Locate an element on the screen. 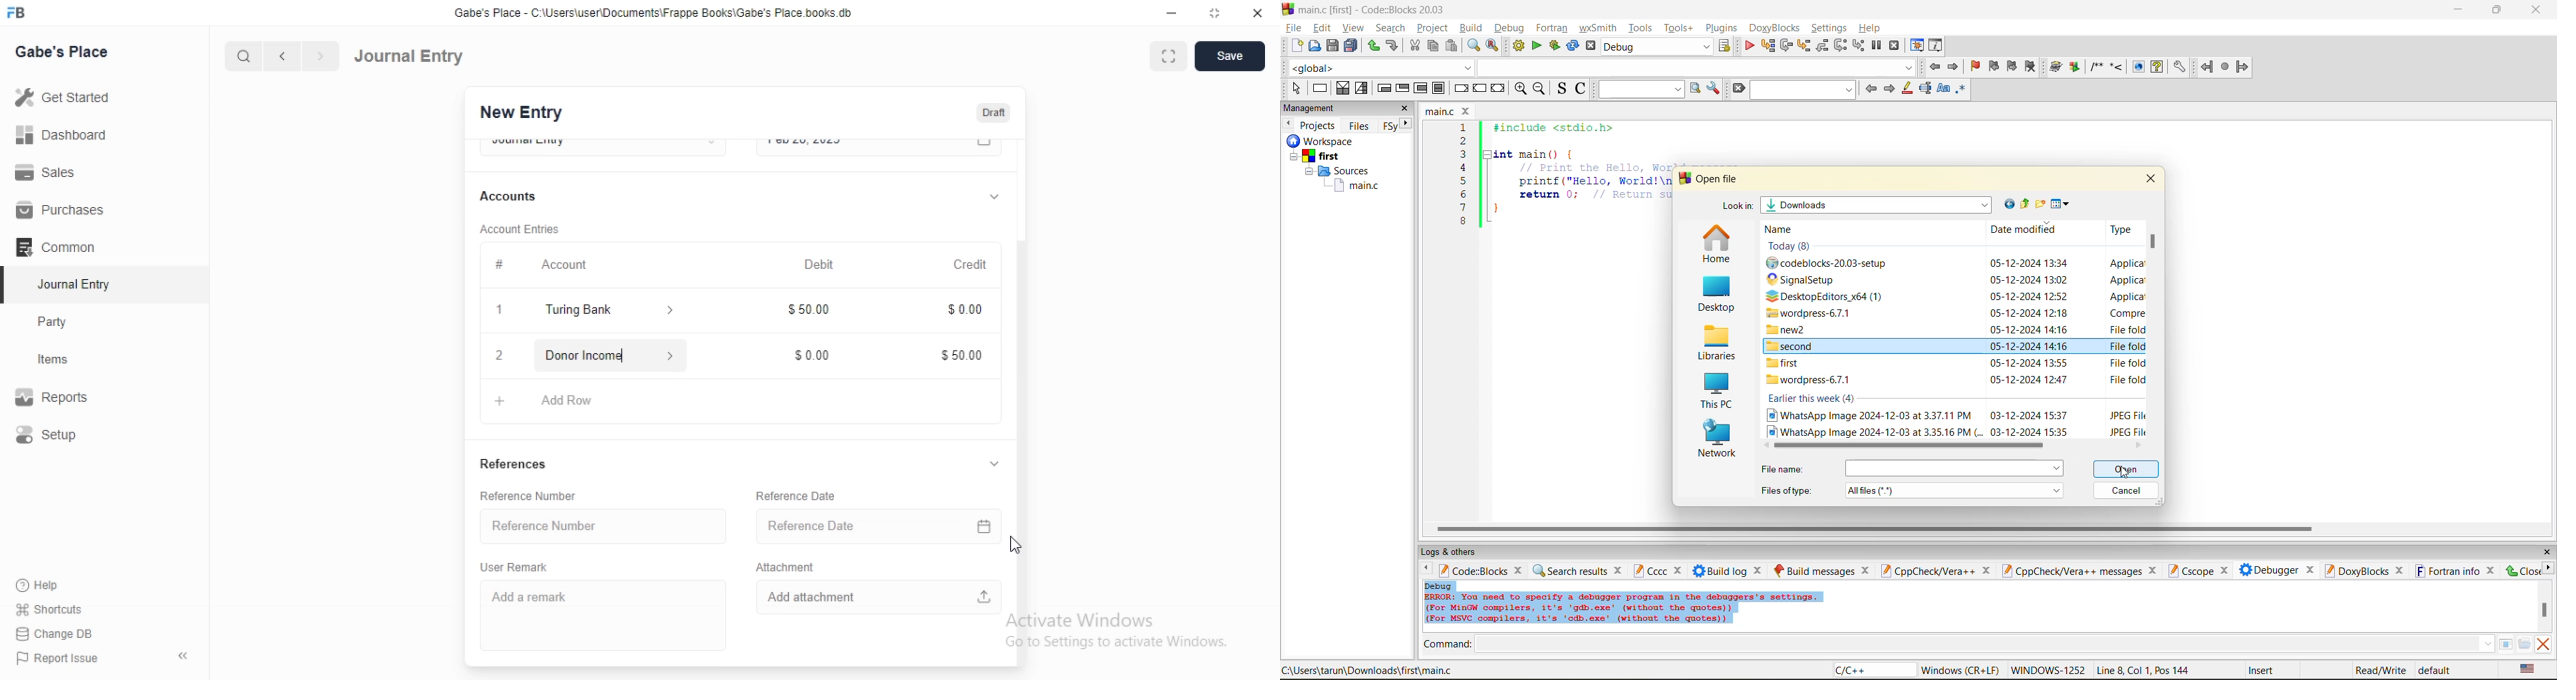  ‘Shortcuts is located at coordinates (62, 609).